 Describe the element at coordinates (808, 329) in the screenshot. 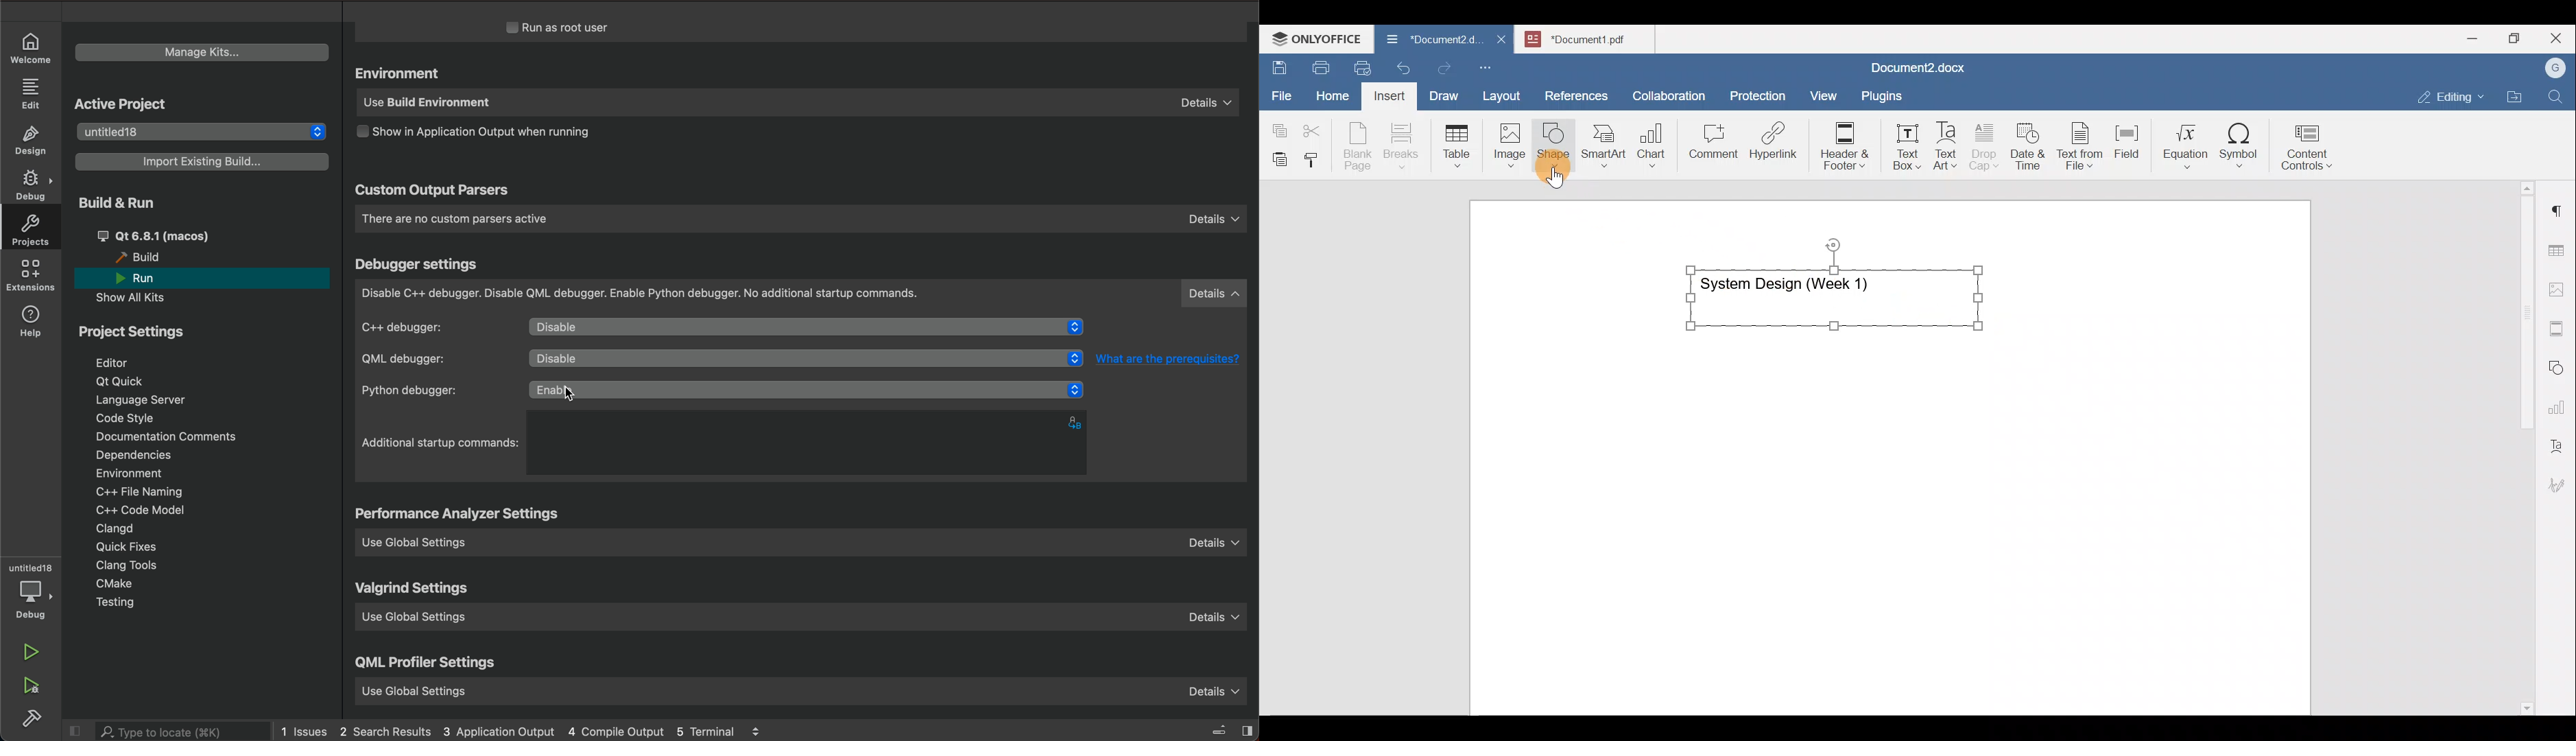

I see `diable` at that location.